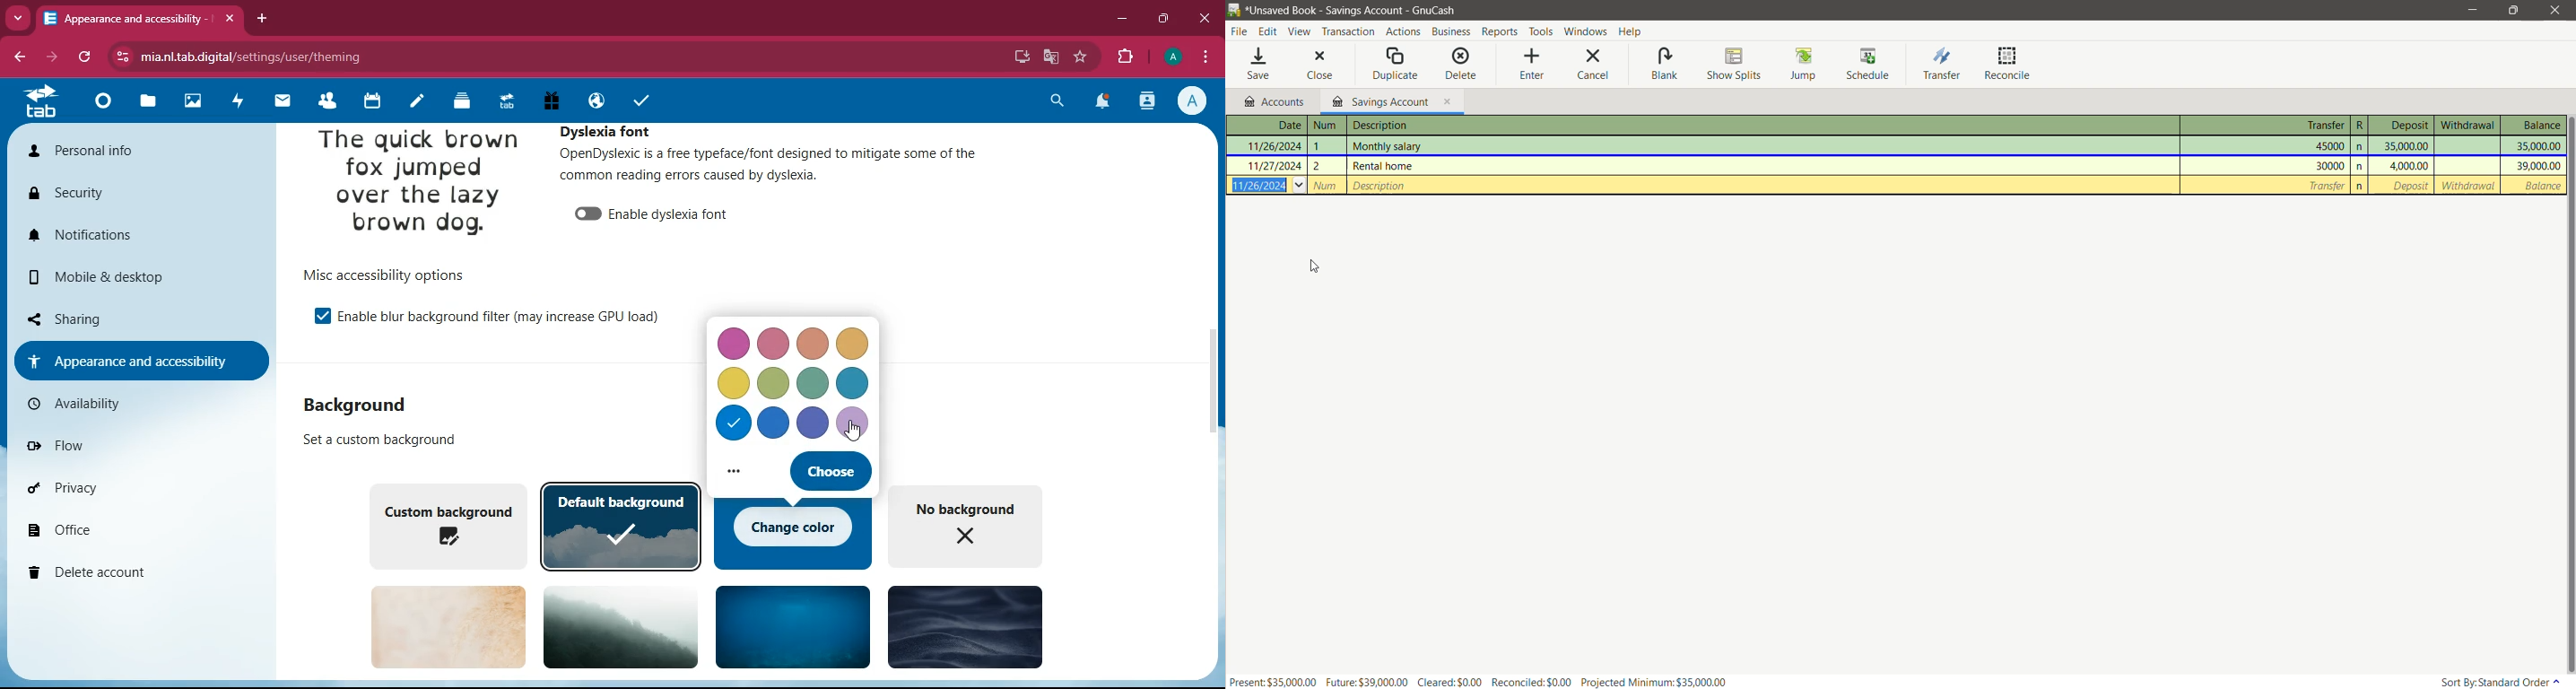 This screenshot has width=2576, height=700. What do you see at coordinates (1149, 100) in the screenshot?
I see `activity` at bounding box center [1149, 100].